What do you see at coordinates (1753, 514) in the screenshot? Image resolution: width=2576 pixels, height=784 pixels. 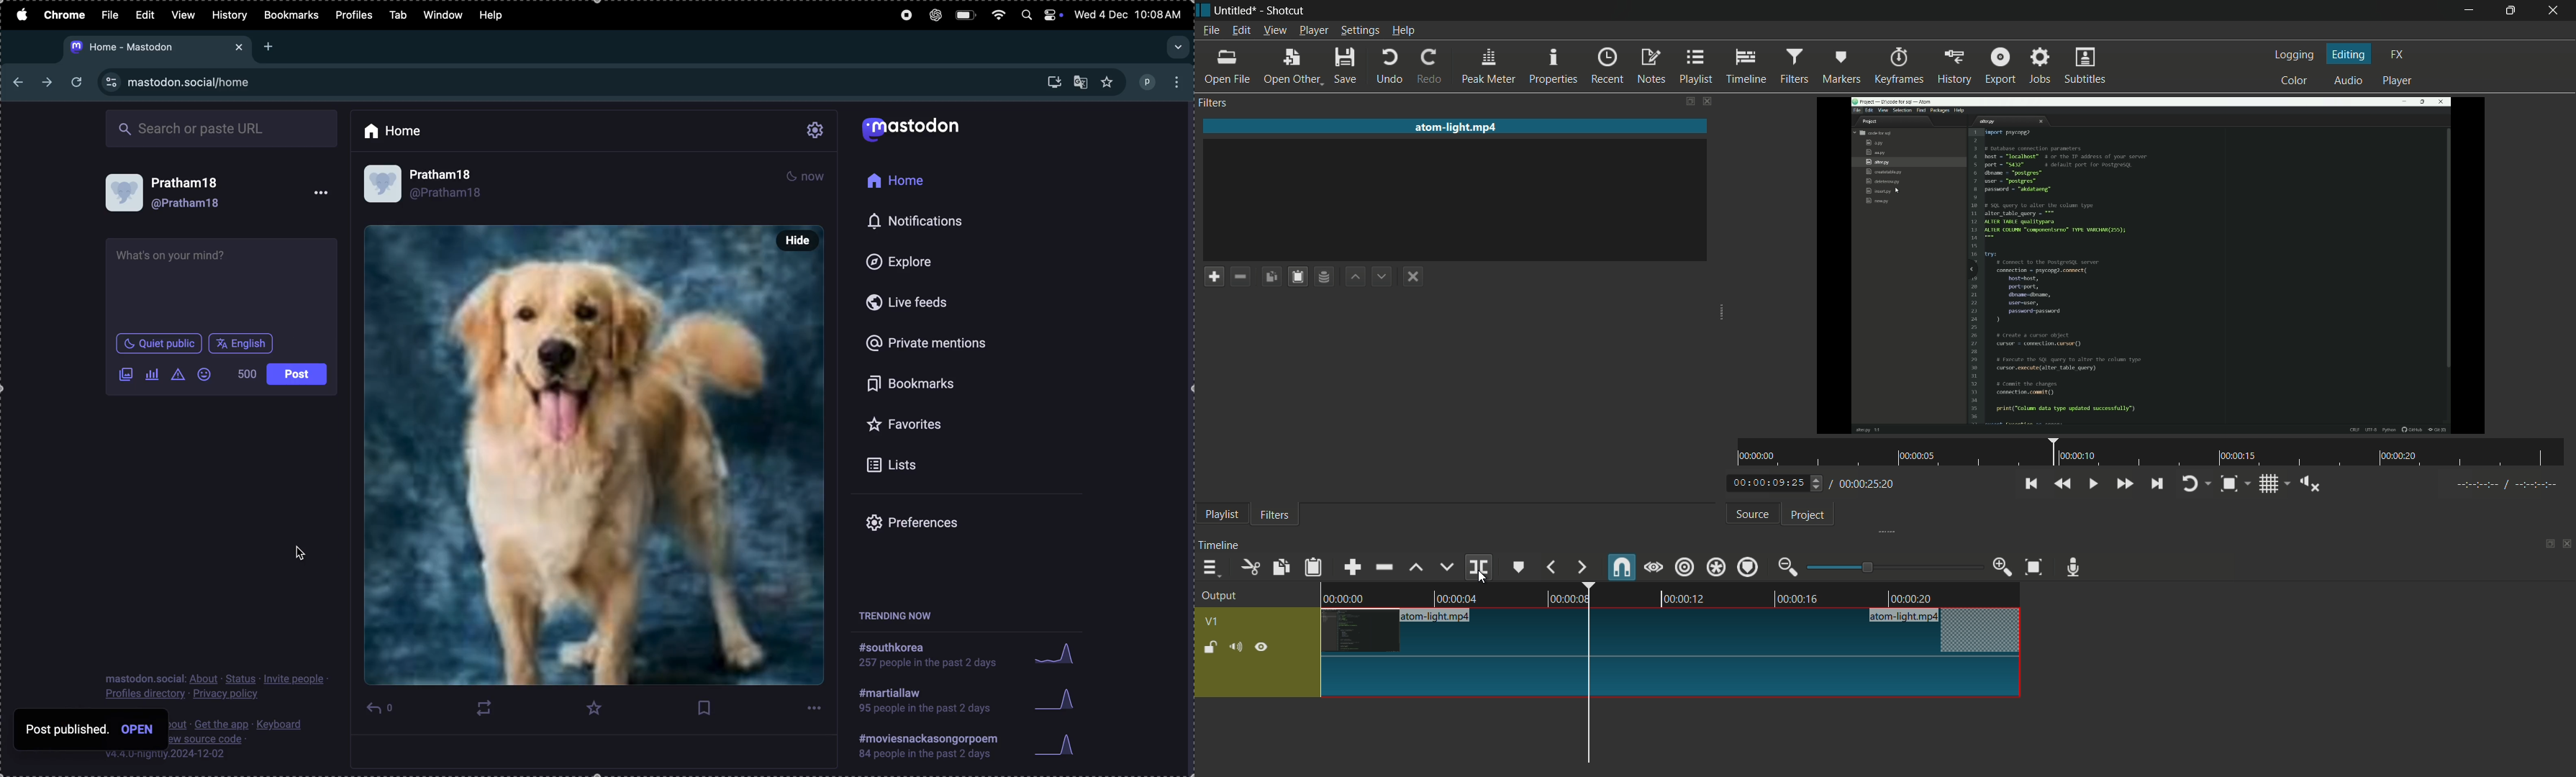 I see `source` at bounding box center [1753, 514].